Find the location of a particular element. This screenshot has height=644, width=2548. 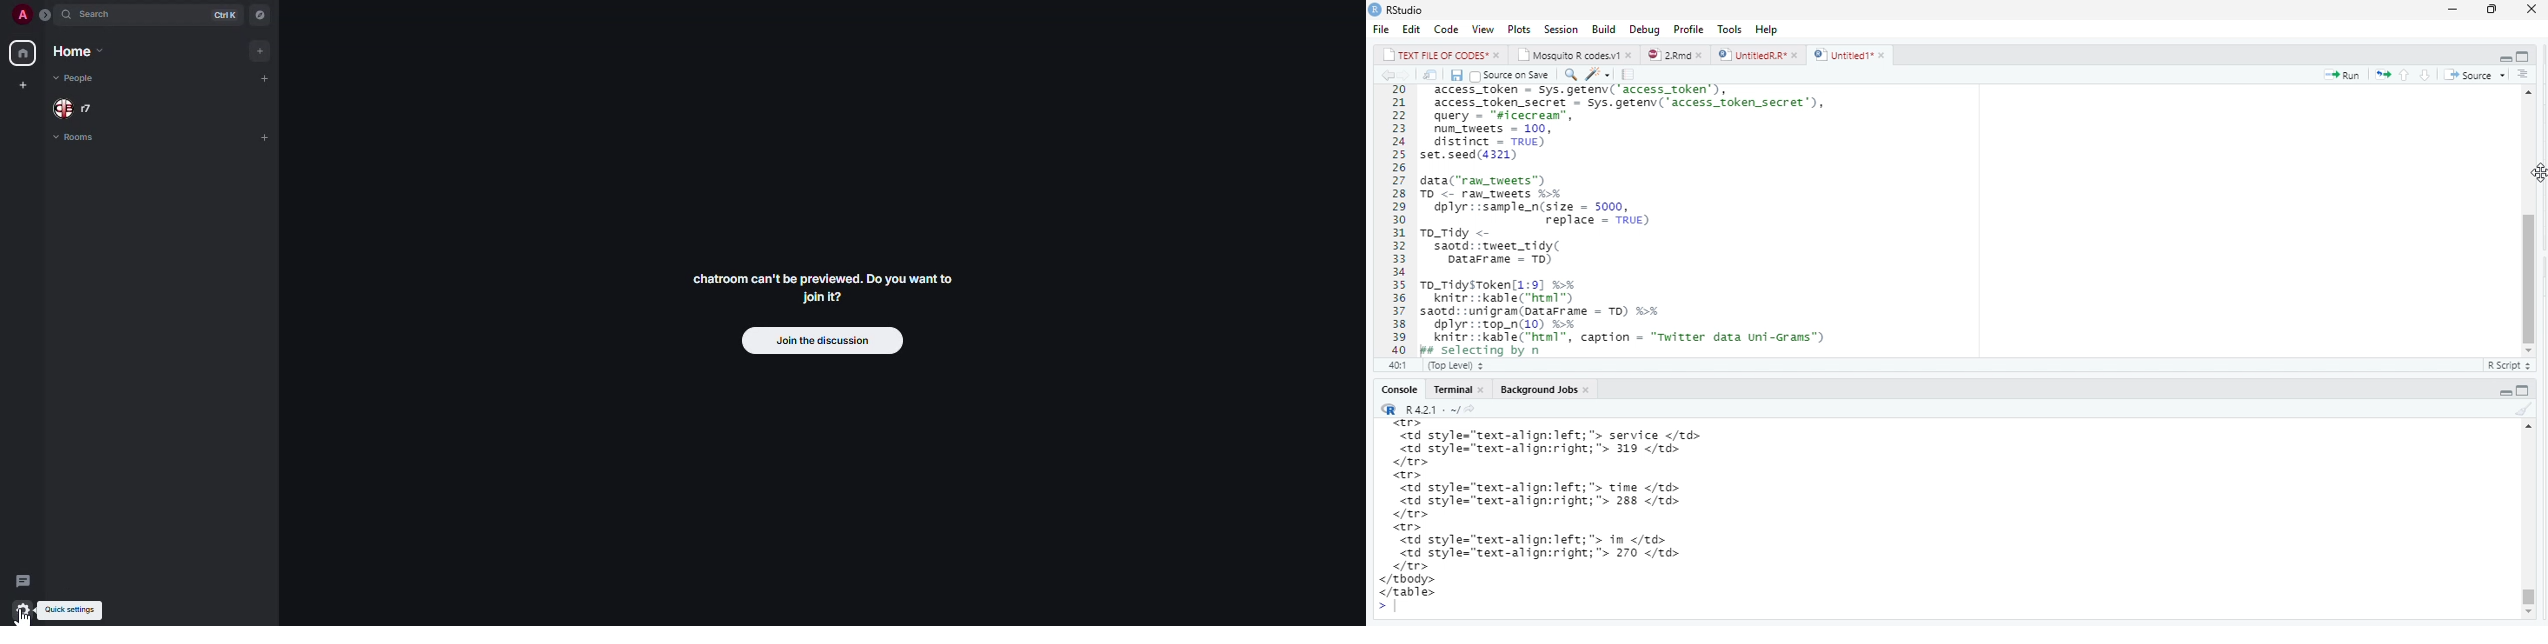

compile report is located at coordinates (1628, 74).